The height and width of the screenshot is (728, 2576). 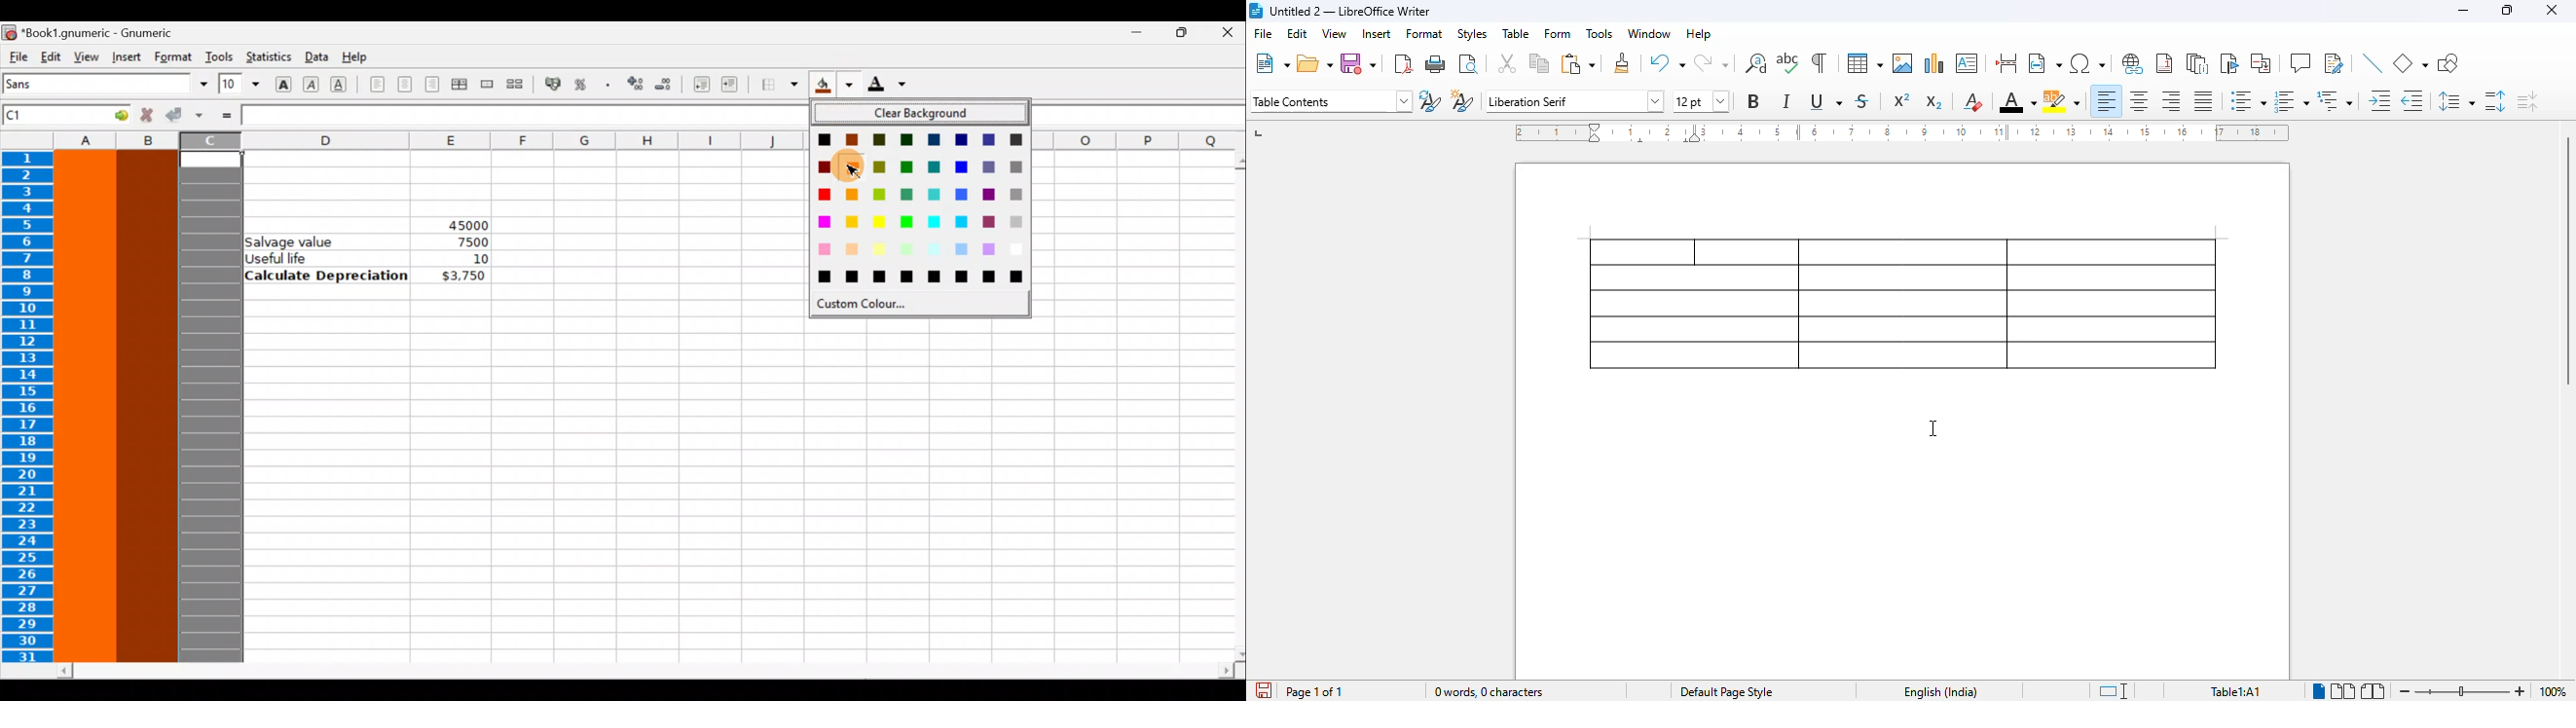 What do you see at coordinates (779, 85) in the screenshot?
I see `Borders` at bounding box center [779, 85].